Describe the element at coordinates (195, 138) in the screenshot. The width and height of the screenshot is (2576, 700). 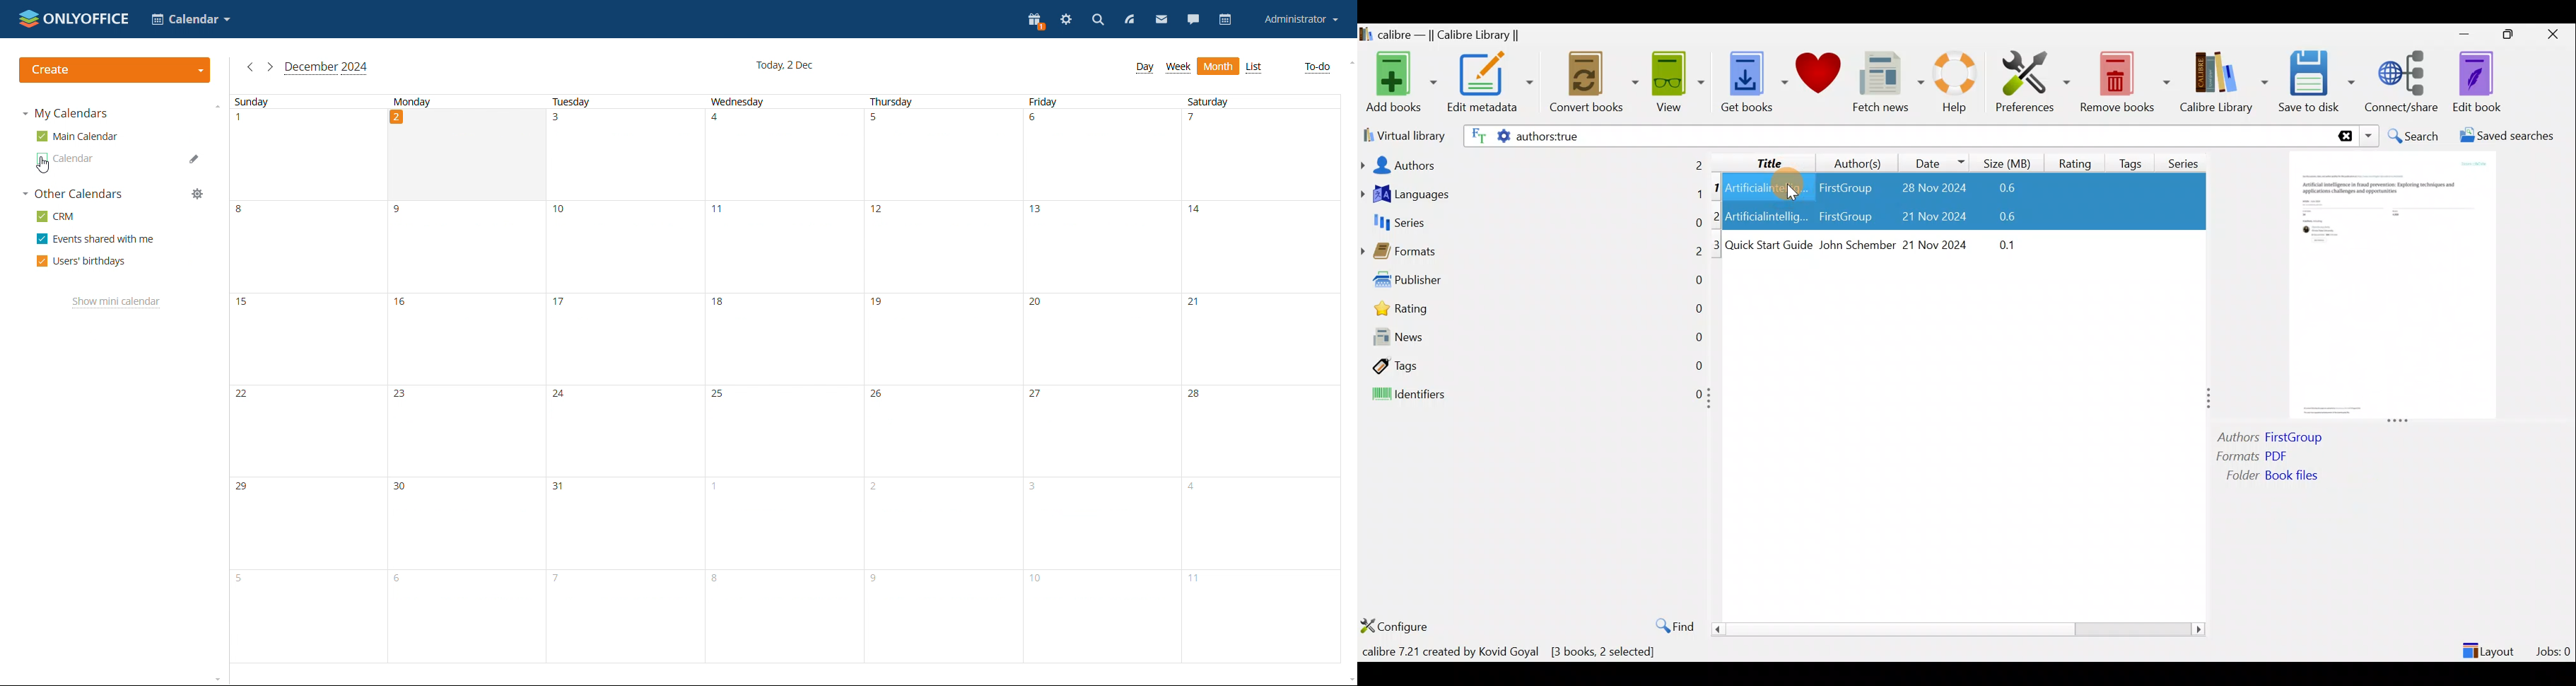
I see `edit` at that location.